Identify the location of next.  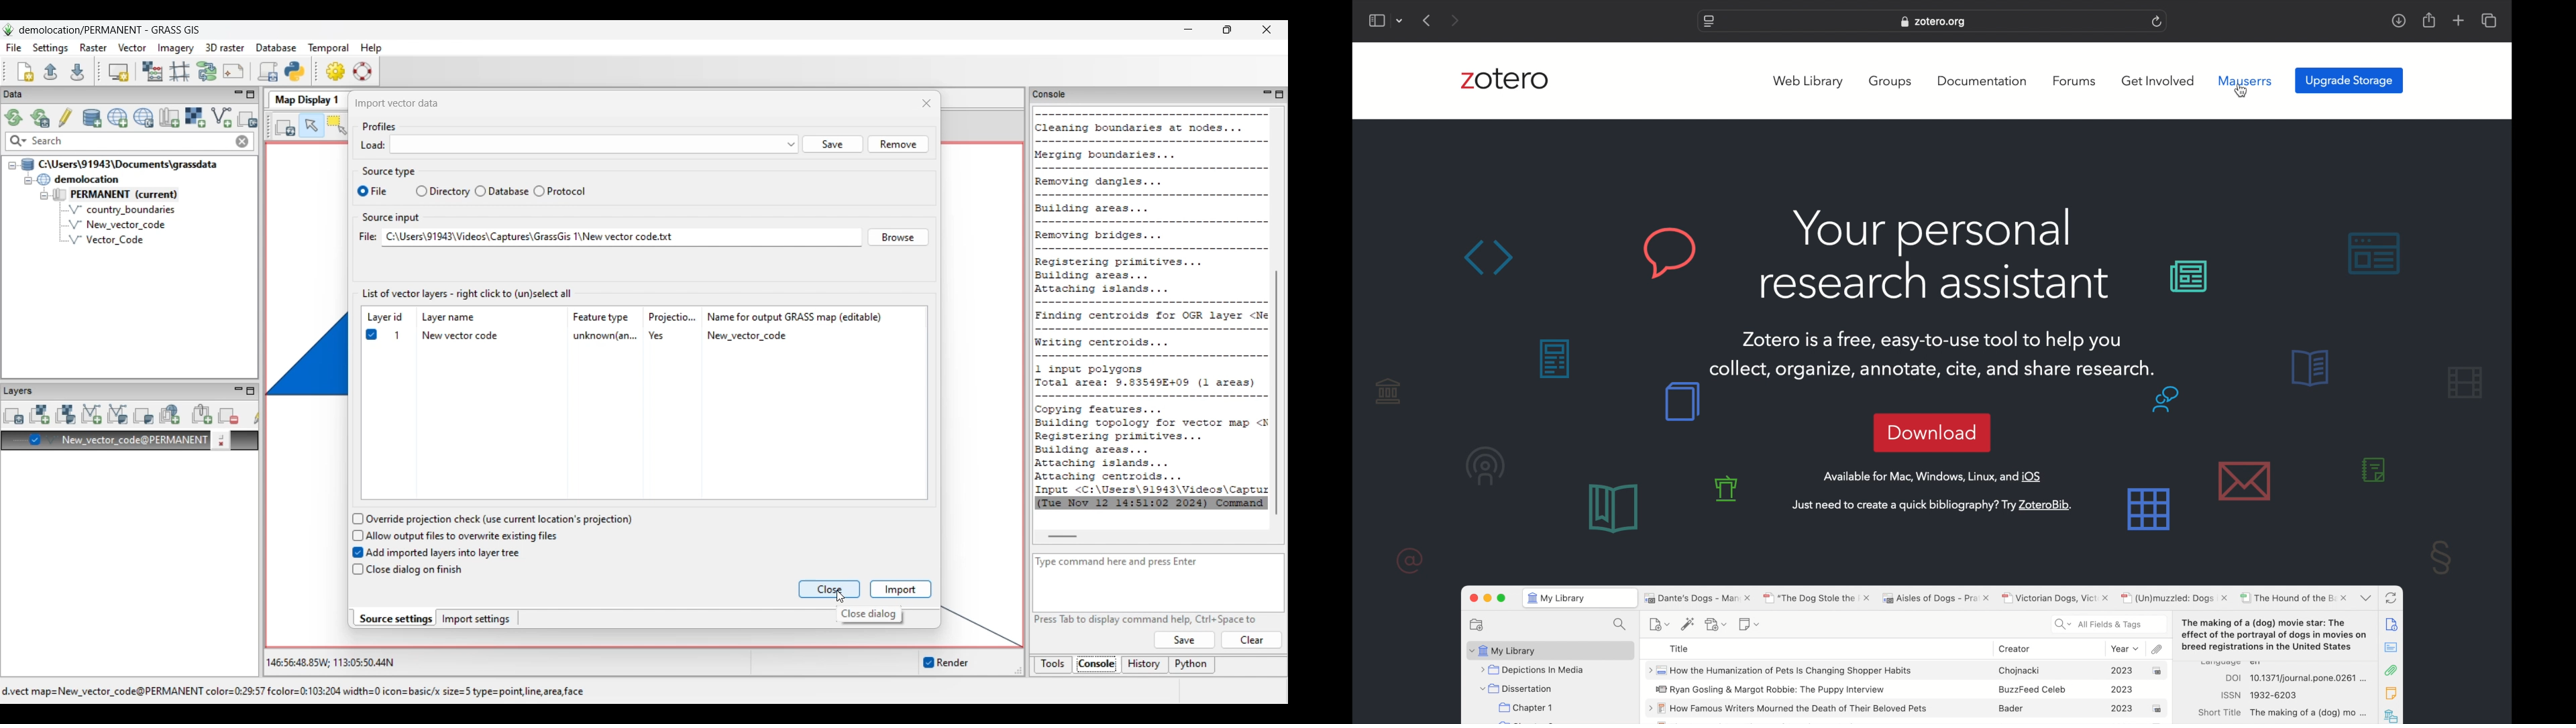
(1454, 20).